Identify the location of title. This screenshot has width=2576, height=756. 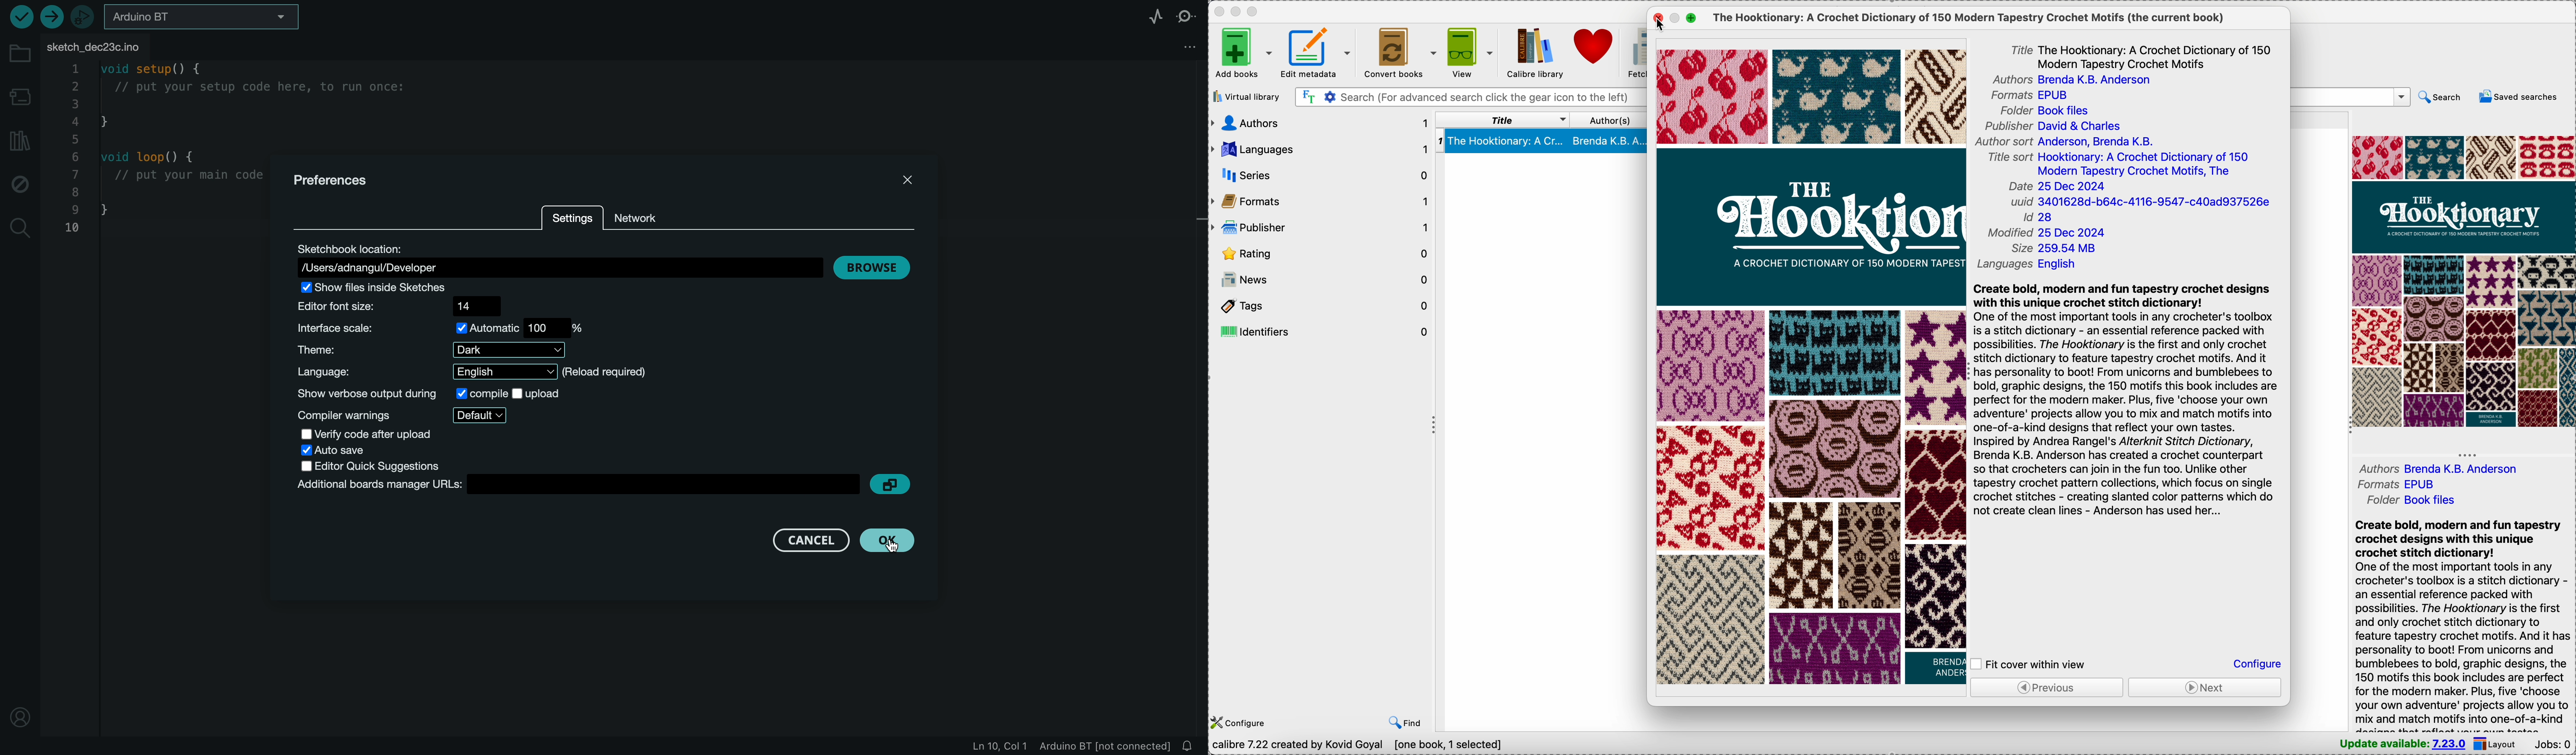
(1506, 120).